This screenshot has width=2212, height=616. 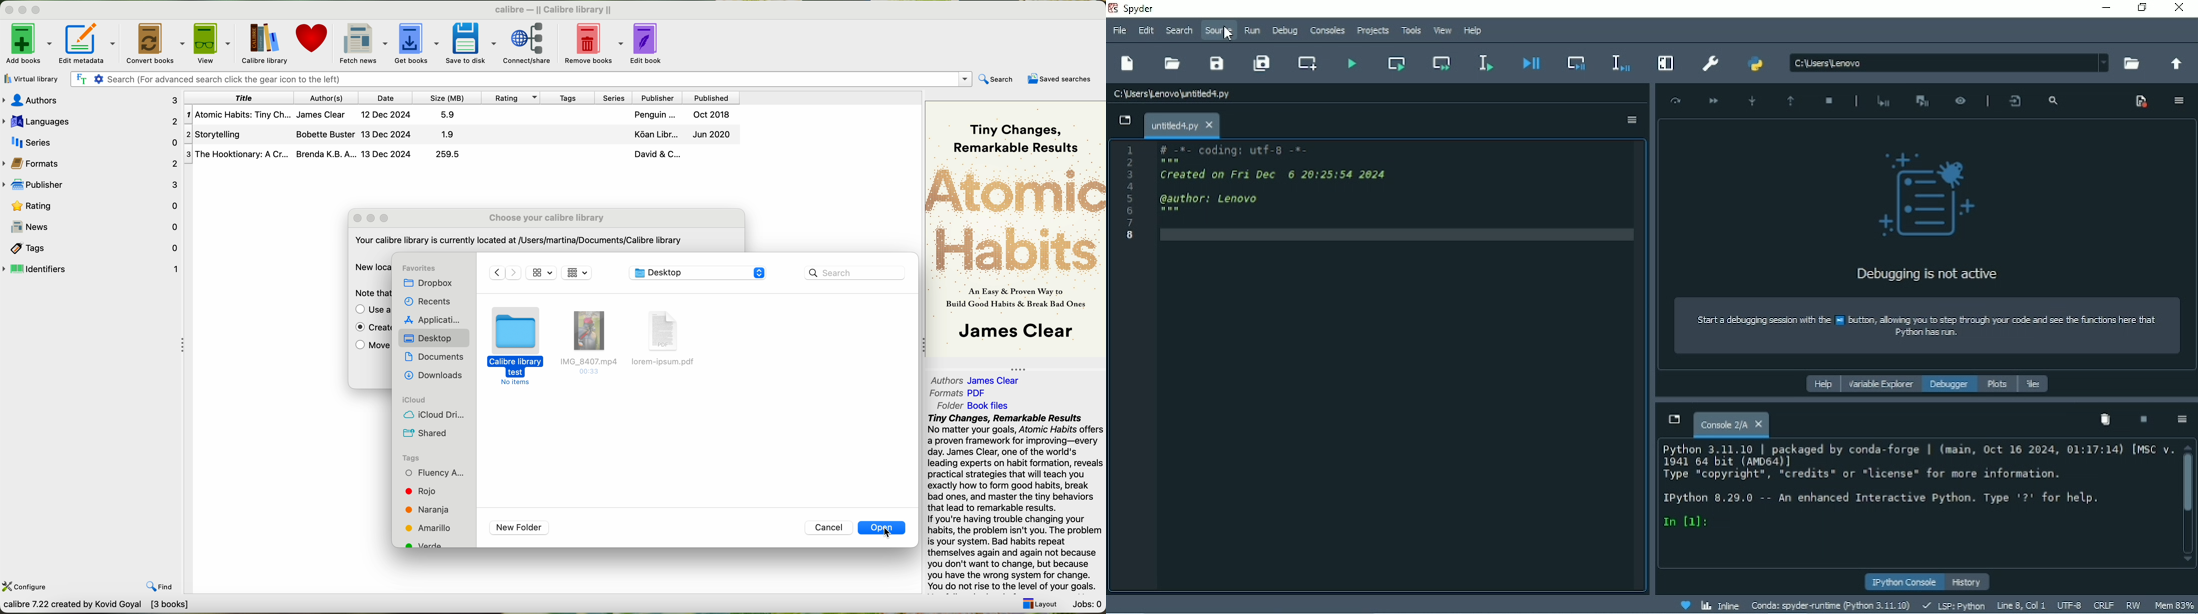 I want to click on Console tab, so click(x=1731, y=425).